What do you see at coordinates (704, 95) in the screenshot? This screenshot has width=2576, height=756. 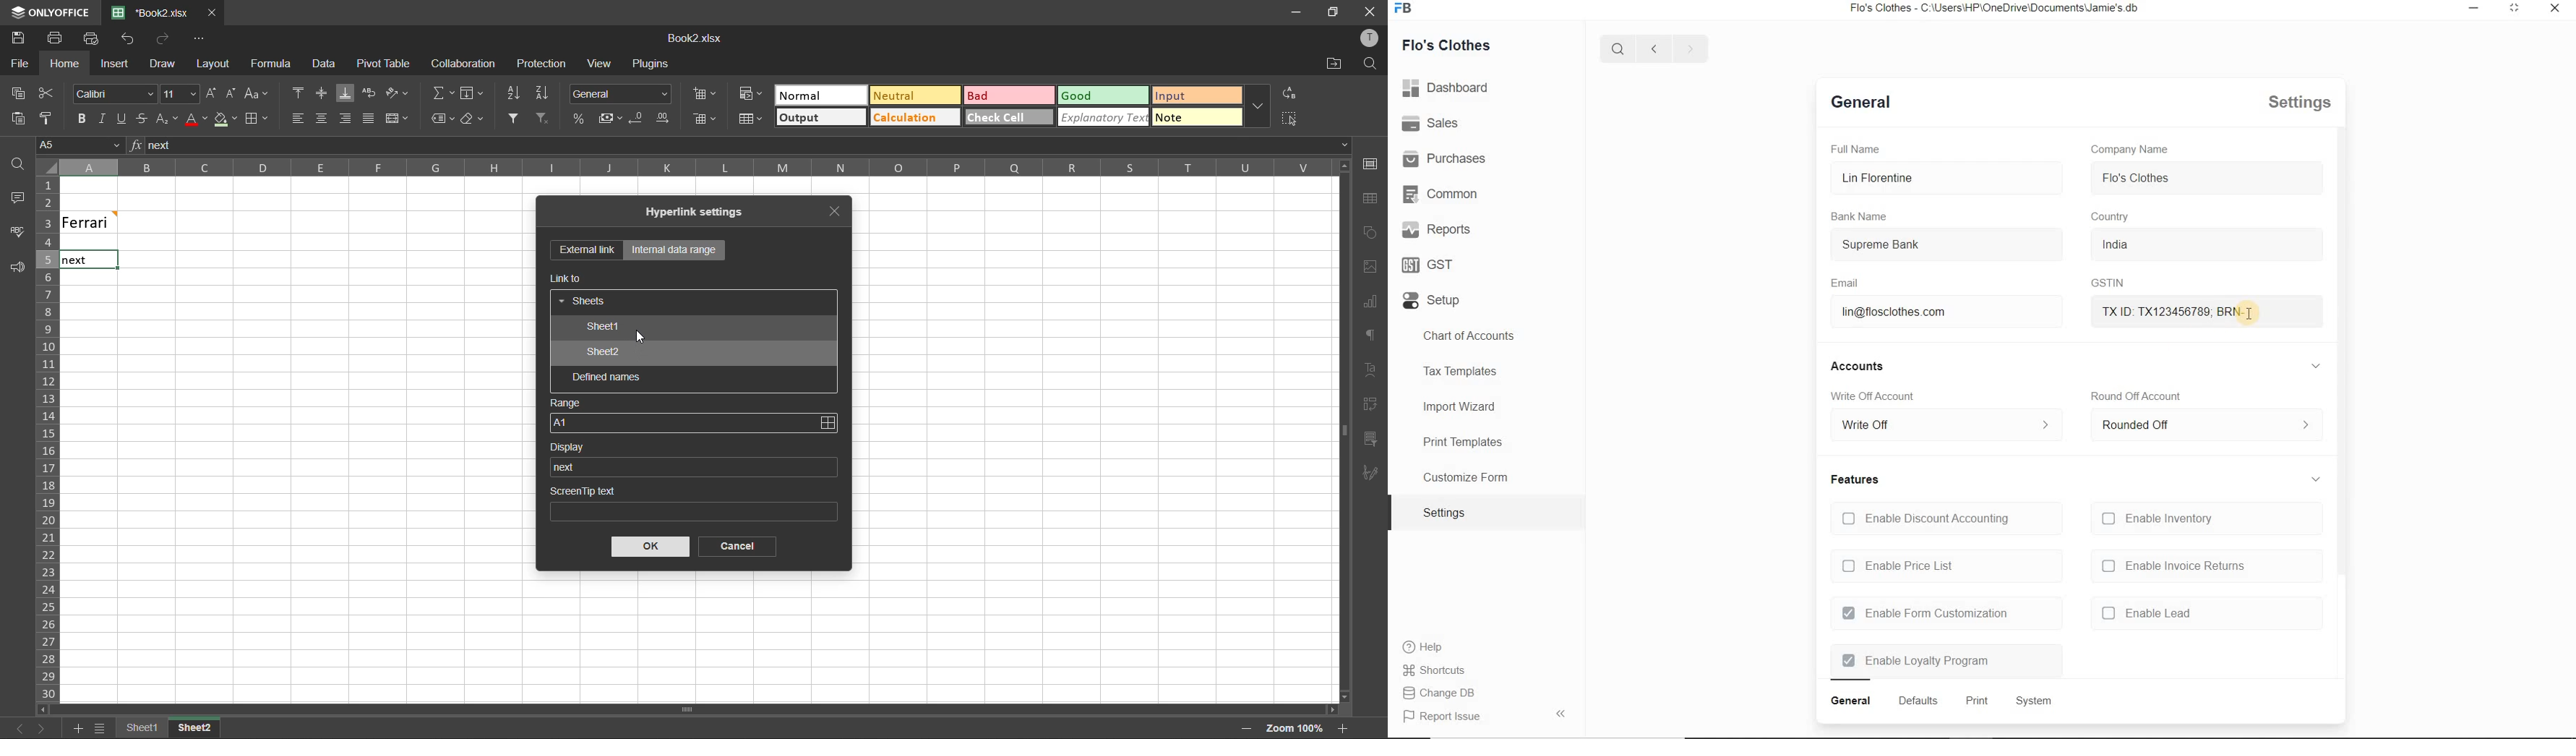 I see `insert cells` at bounding box center [704, 95].